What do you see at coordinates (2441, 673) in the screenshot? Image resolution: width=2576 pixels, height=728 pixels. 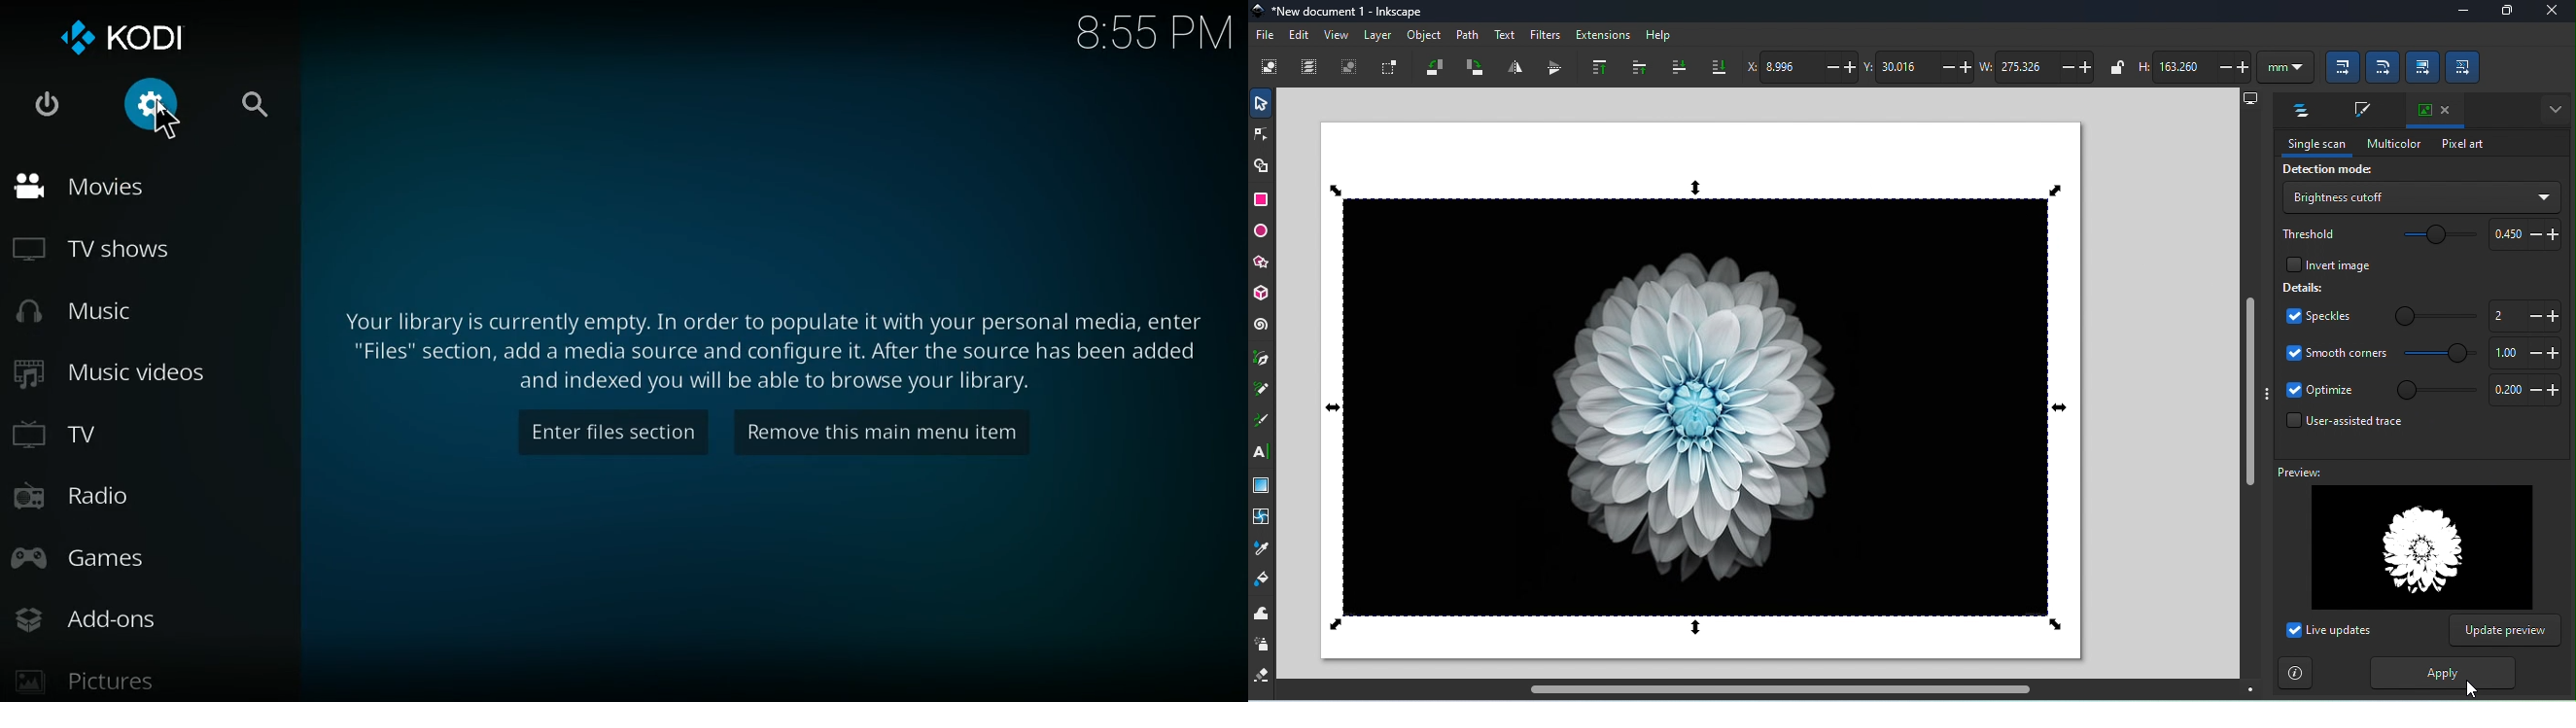 I see `Apply` at bounding box center [2441, 673].